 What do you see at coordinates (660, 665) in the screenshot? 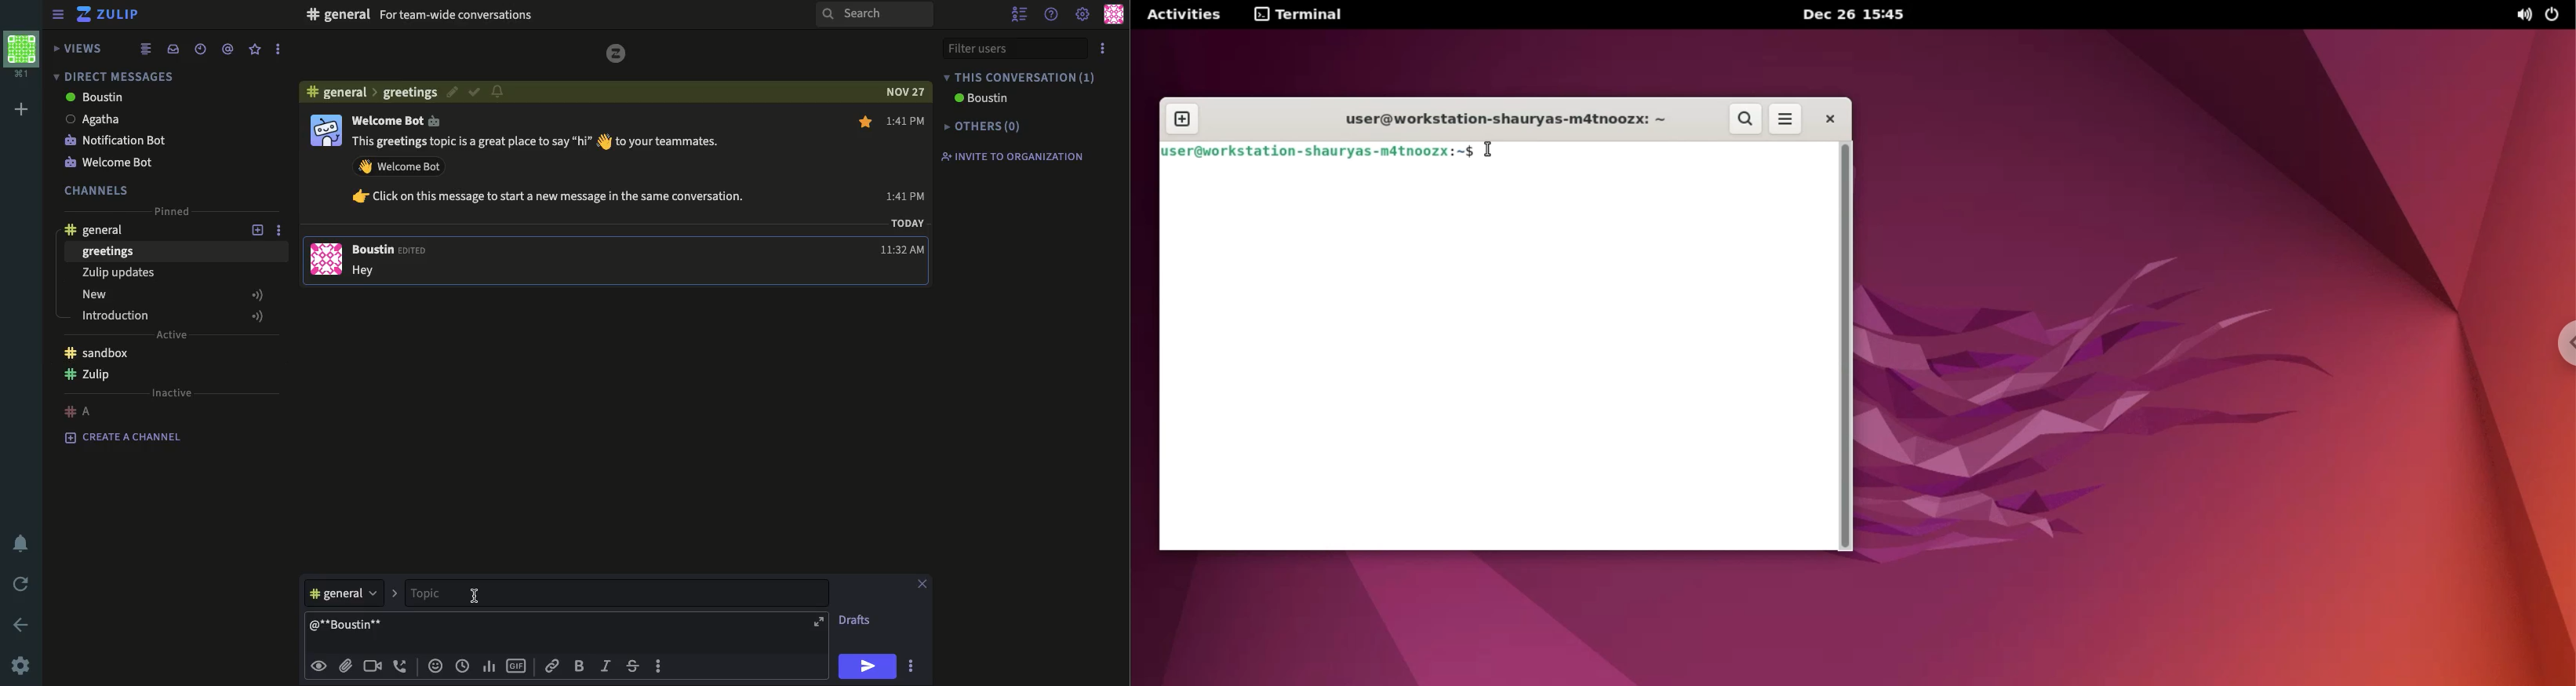
I see `options` at bounding box center [660, 665].